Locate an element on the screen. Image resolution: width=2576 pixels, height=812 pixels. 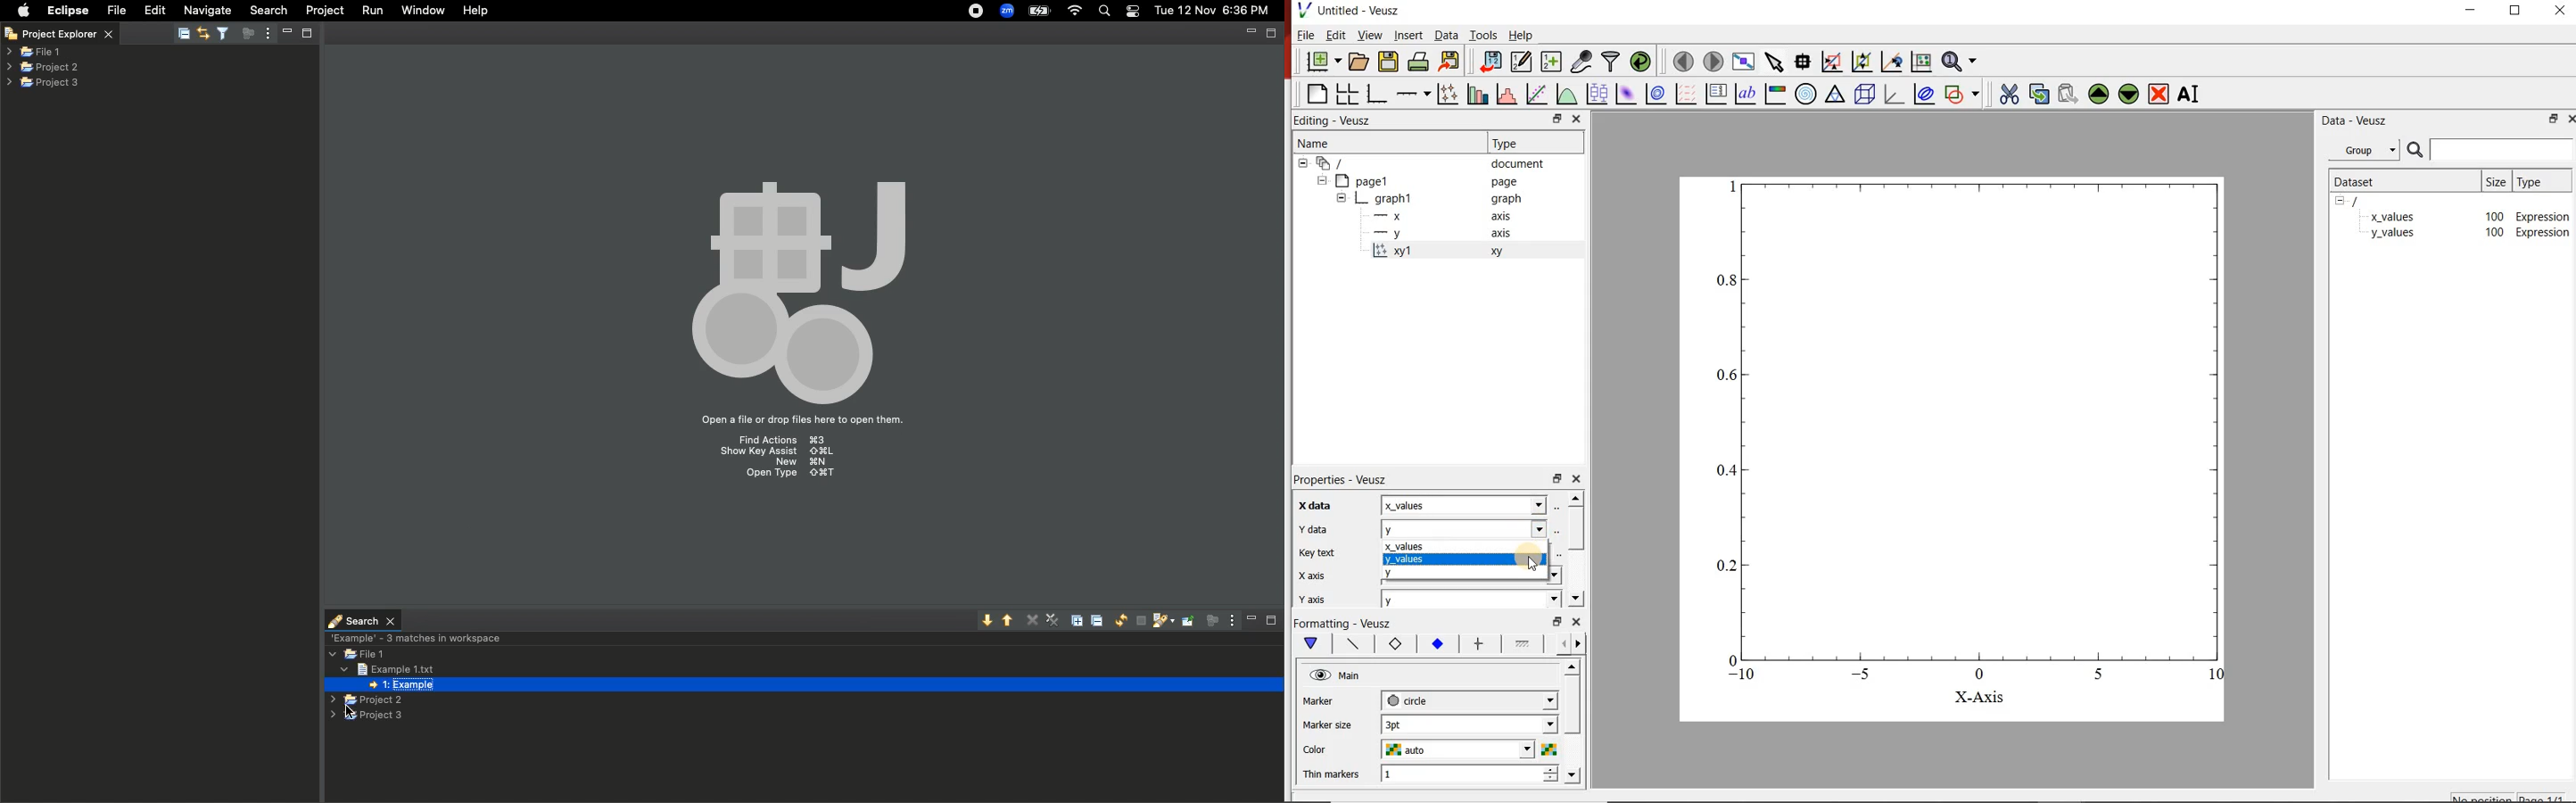
image color bar is located at coordinates (1776, 95).